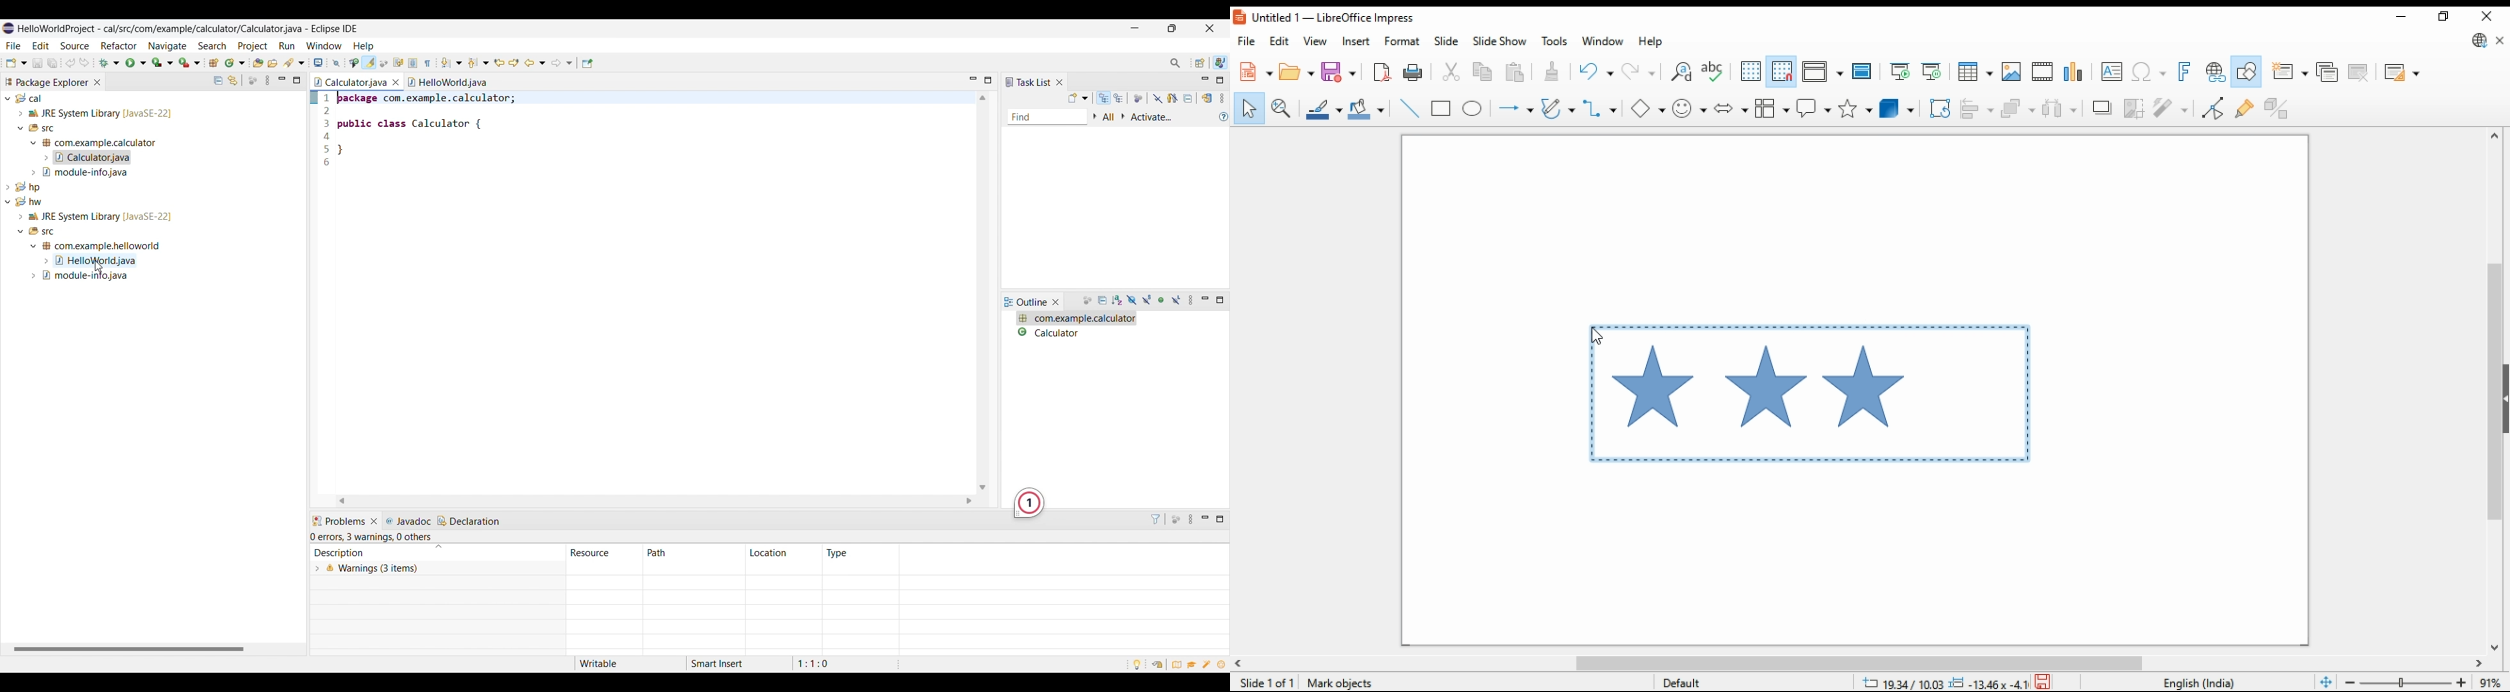 Image resolution: width=2520 pixels, height=700 pixels. What do you see at coordinates (2061, 107) in the screenshot?
I see `select at least three objects to distribute` at bounding box center [2061, 107].